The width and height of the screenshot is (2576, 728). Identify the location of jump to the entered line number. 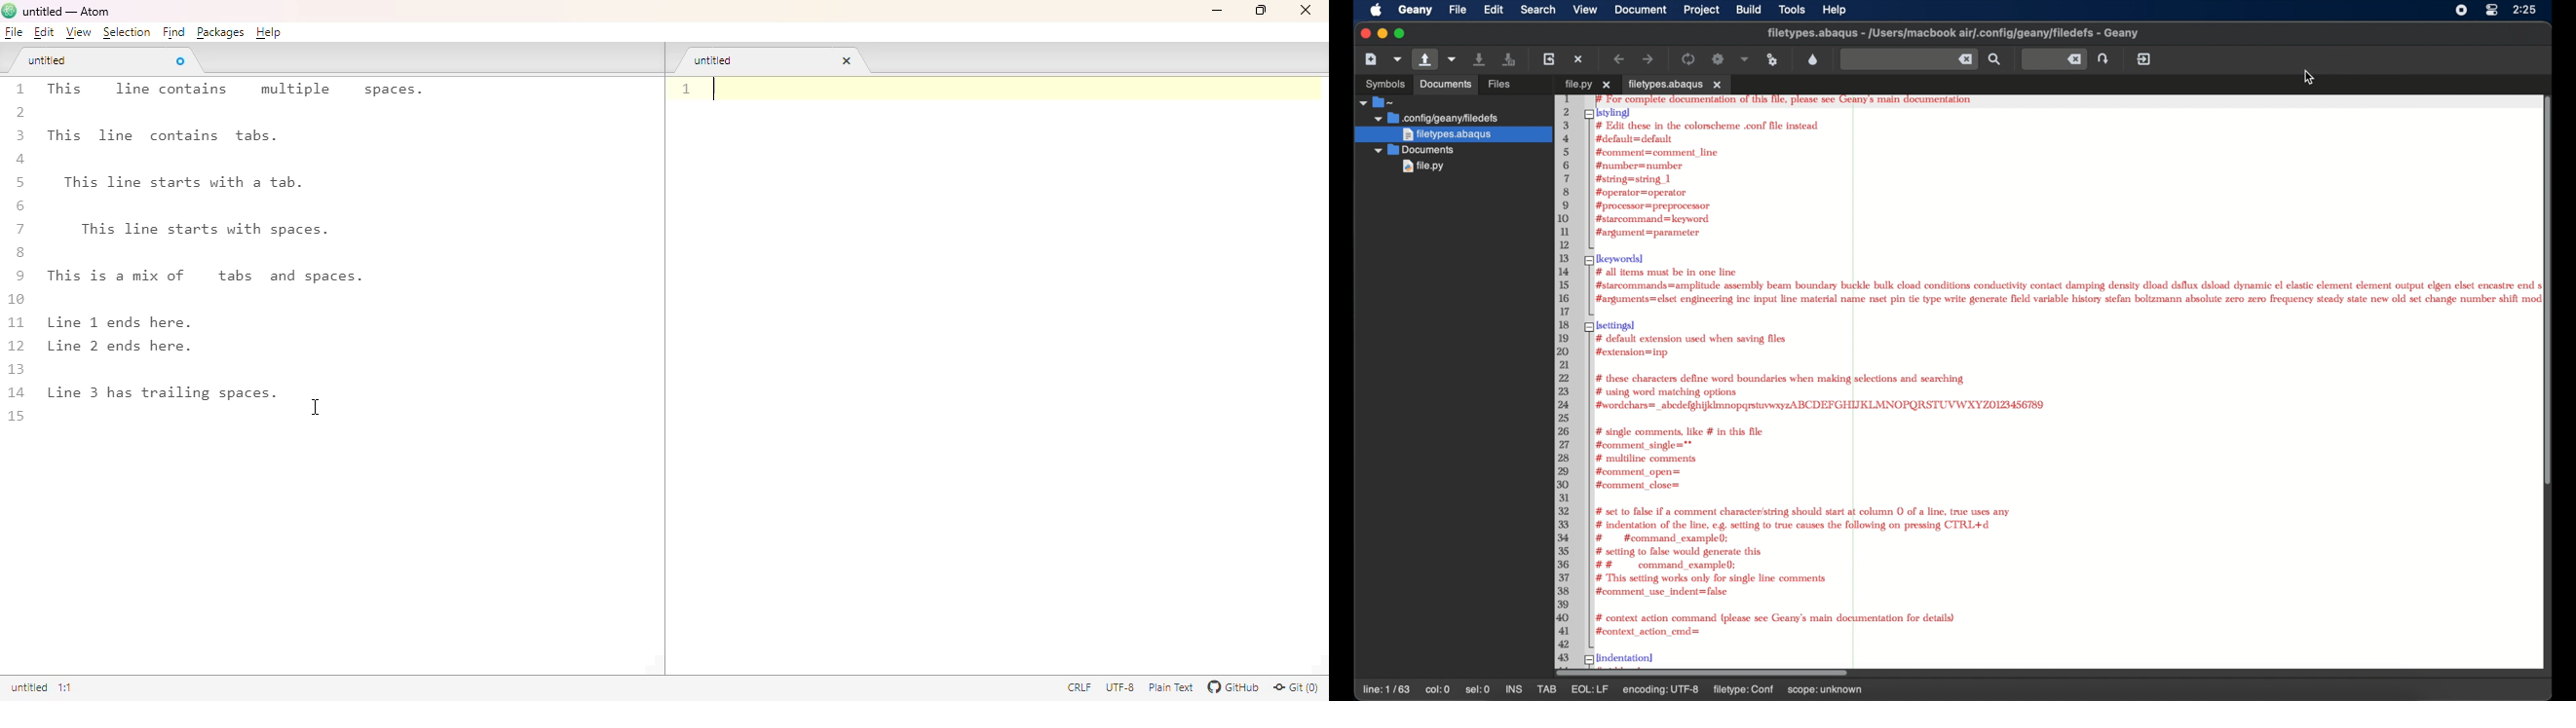
(2054, 59).